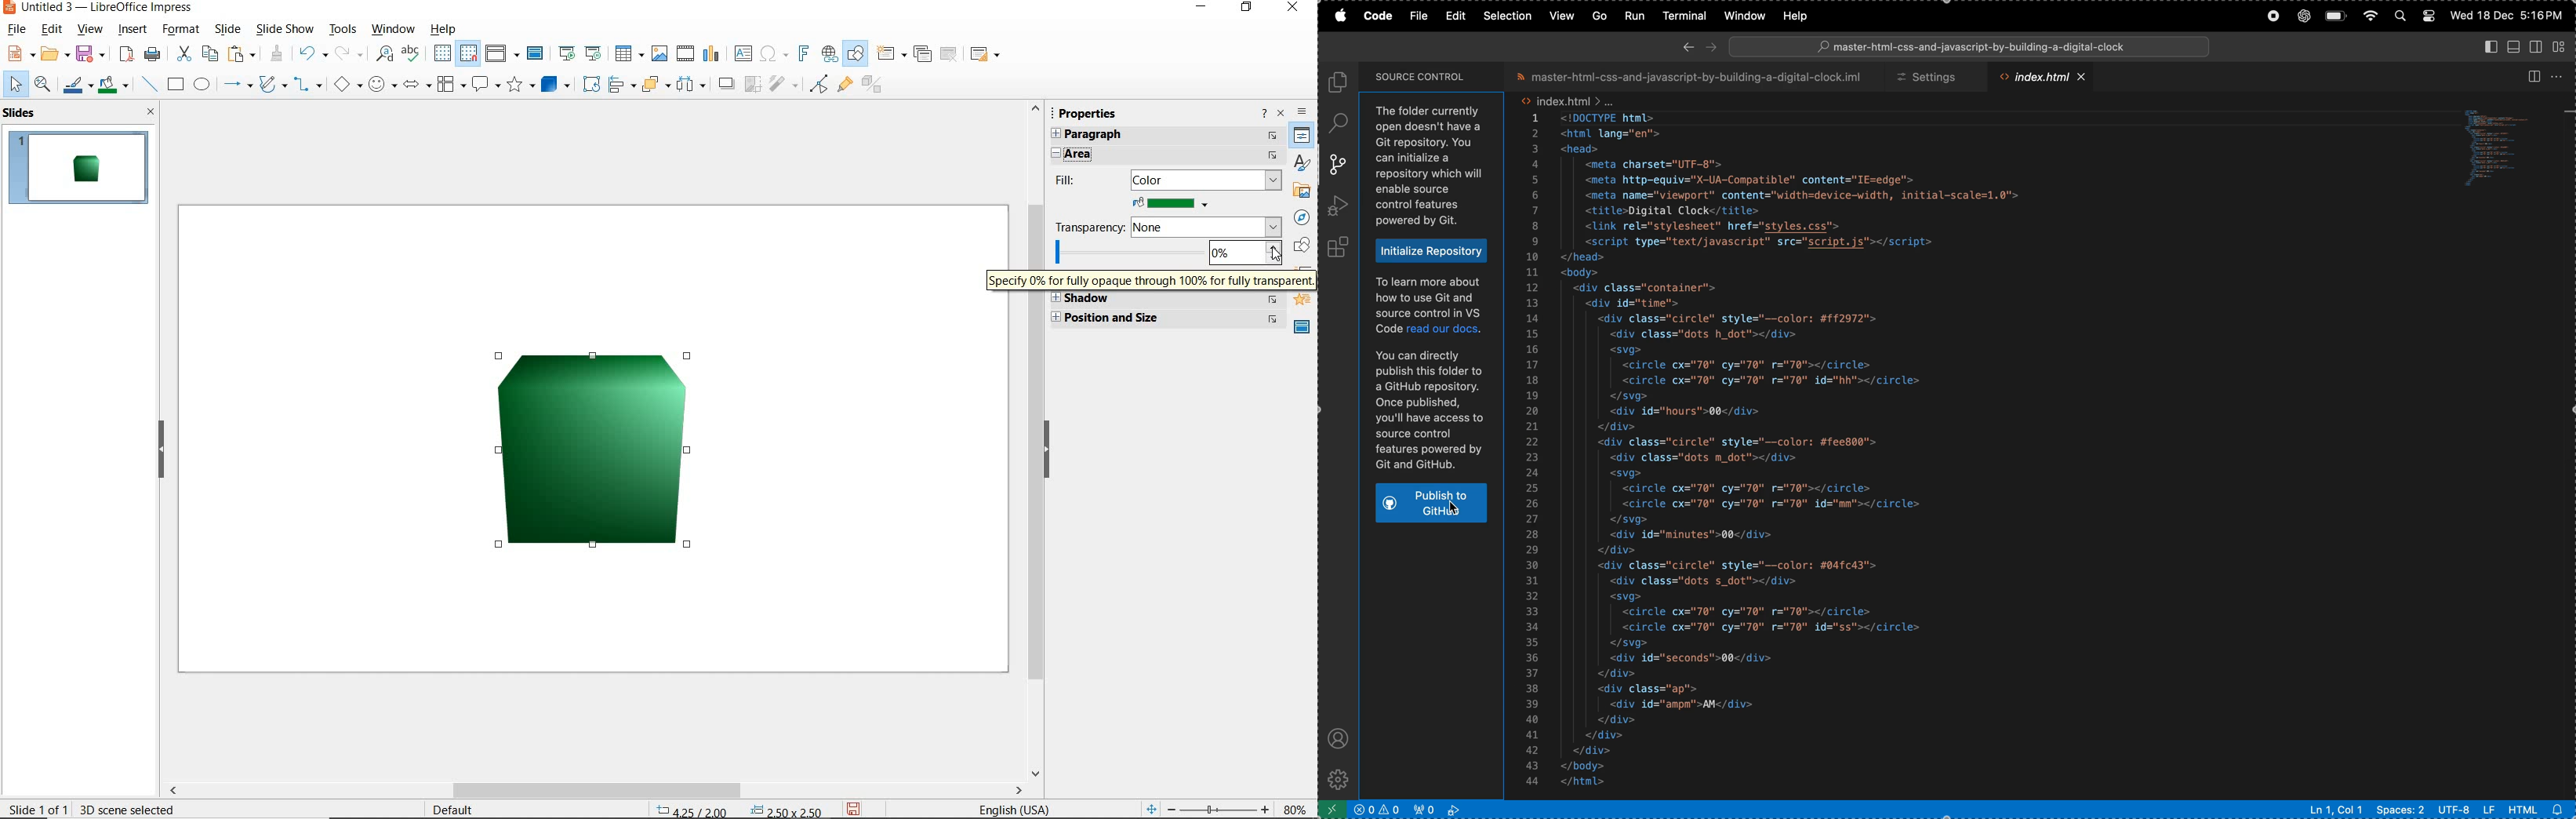 The width and height of the screenshot is (2576, 840). Describe the element at coordinates (274, 86) in the screenshot. I see `curves and polygons` at that location.